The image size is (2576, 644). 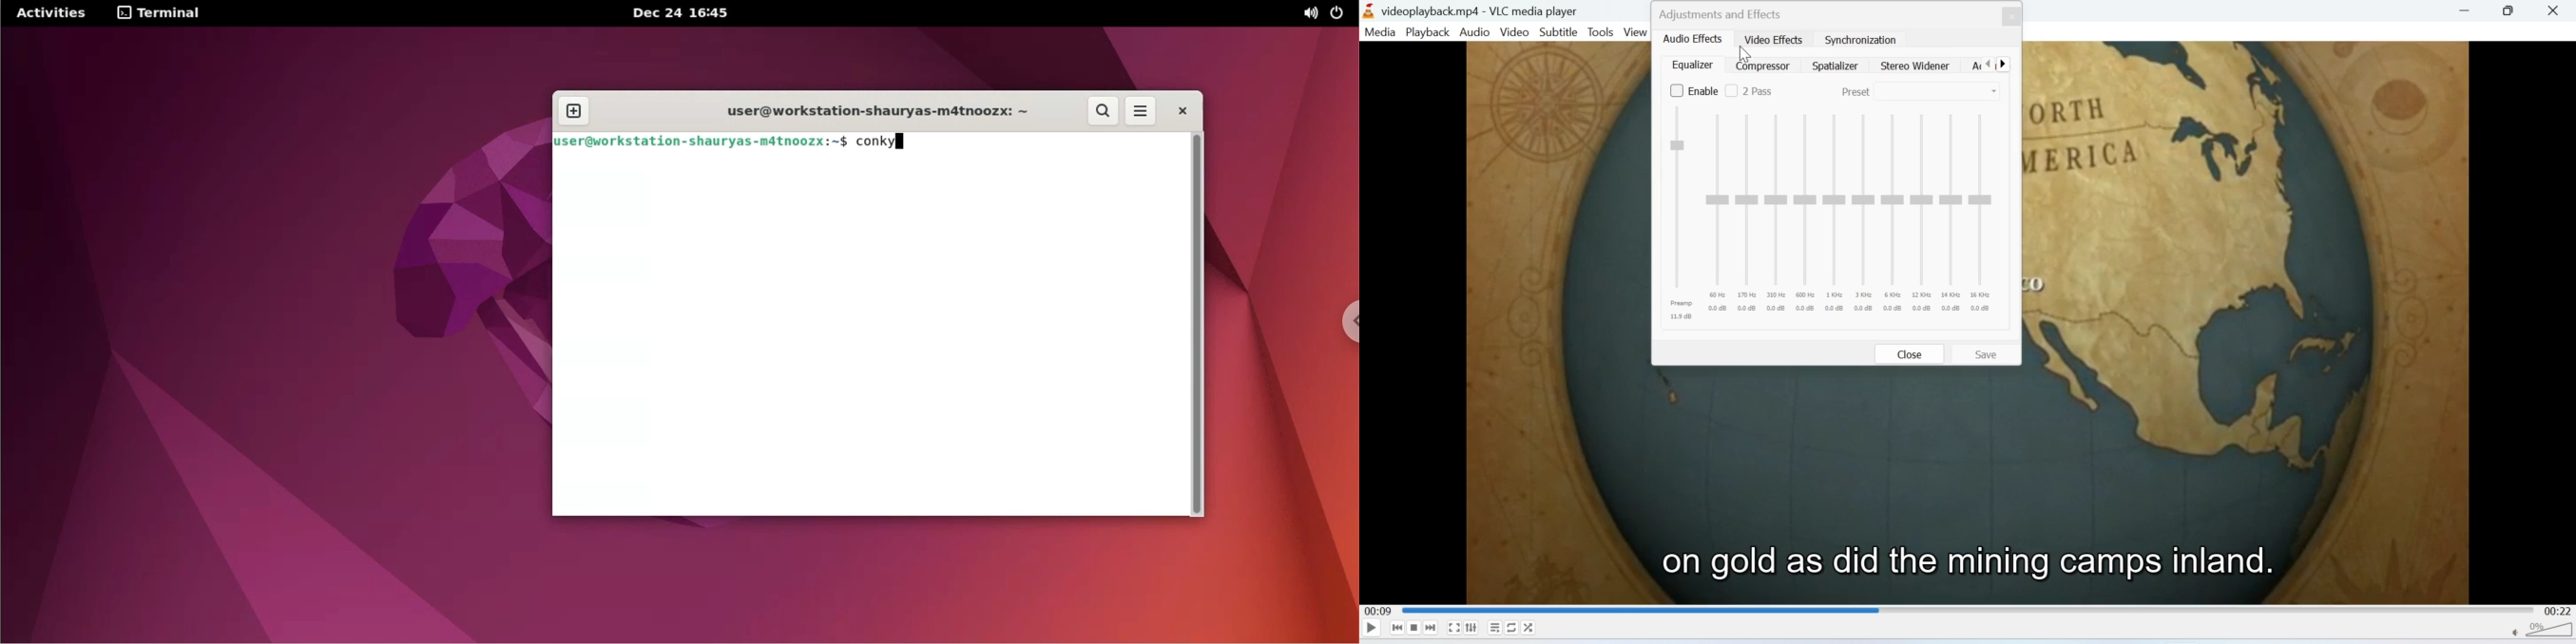 I want to click on Navigations, so click(x=1998, y=65).